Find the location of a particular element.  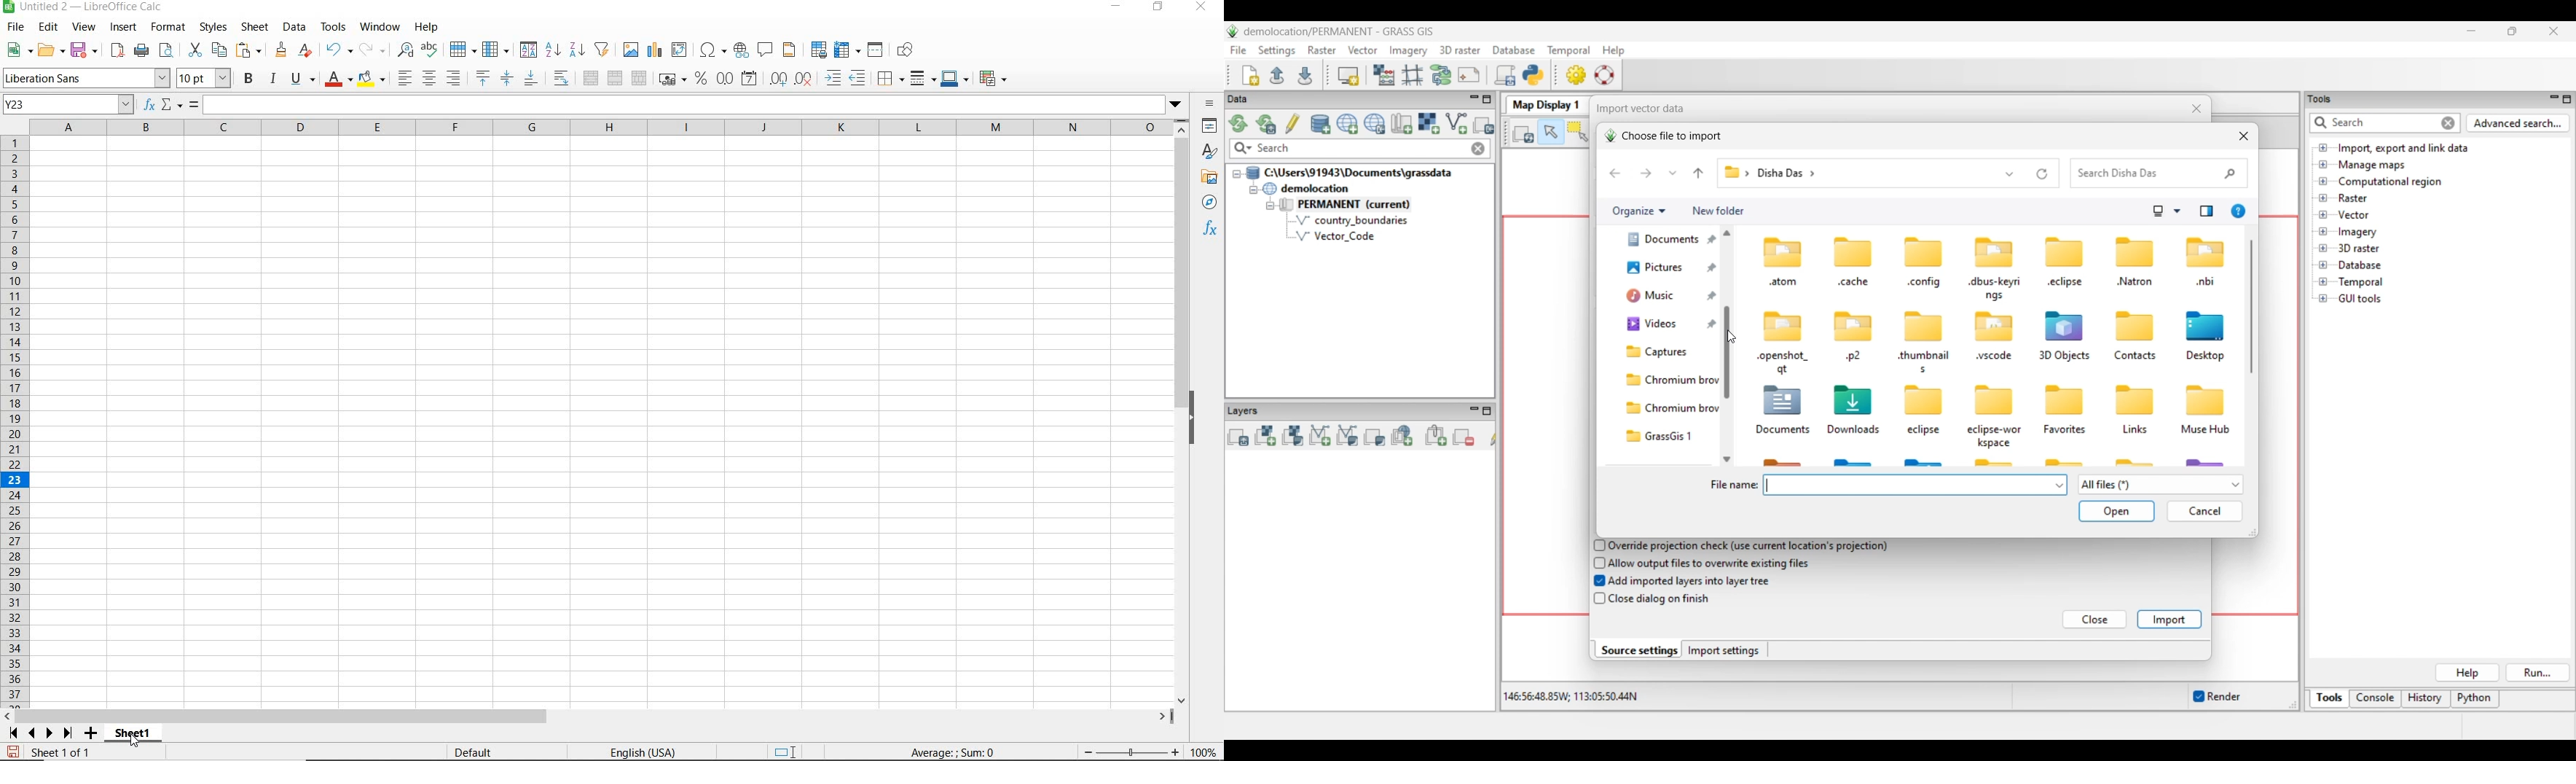

ALIGN LEFT is located at coordinates (405, 78).